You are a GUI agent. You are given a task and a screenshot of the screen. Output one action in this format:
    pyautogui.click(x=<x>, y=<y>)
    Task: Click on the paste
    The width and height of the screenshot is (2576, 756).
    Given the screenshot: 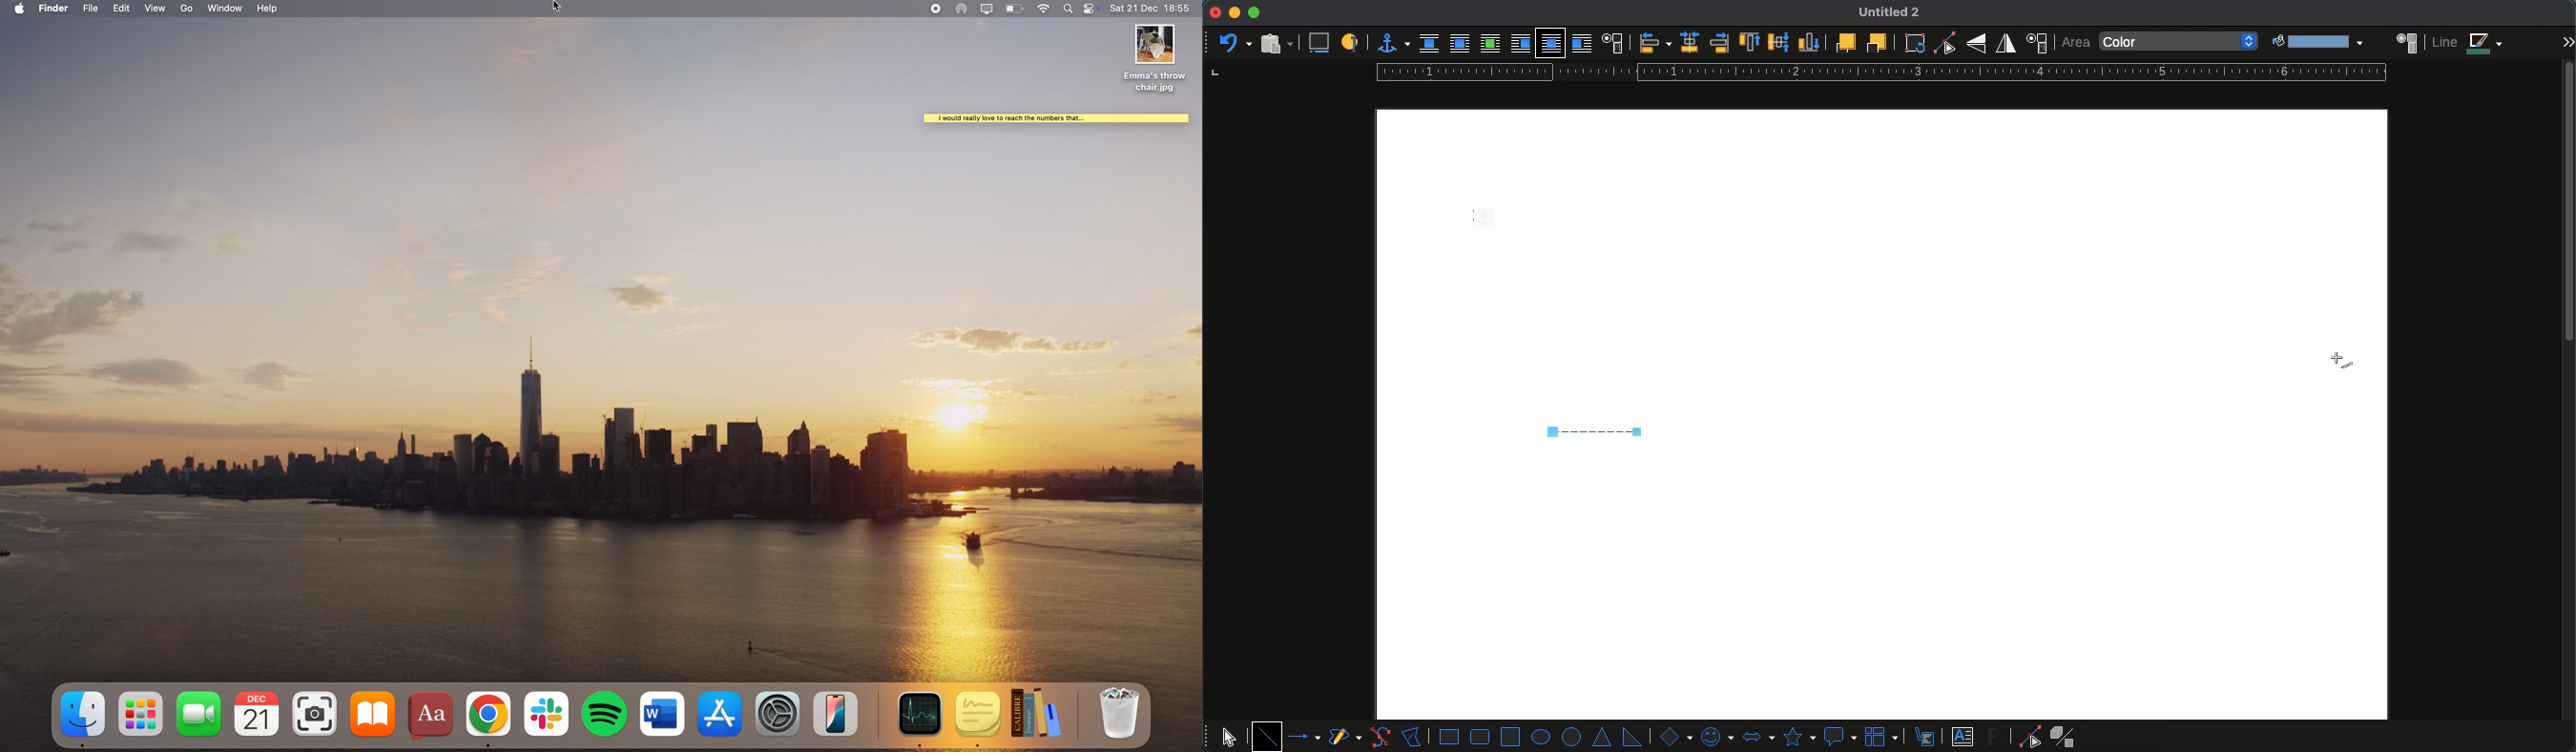 What is the action you would take?
    pyautogui.click(x=1275, y=43)
    